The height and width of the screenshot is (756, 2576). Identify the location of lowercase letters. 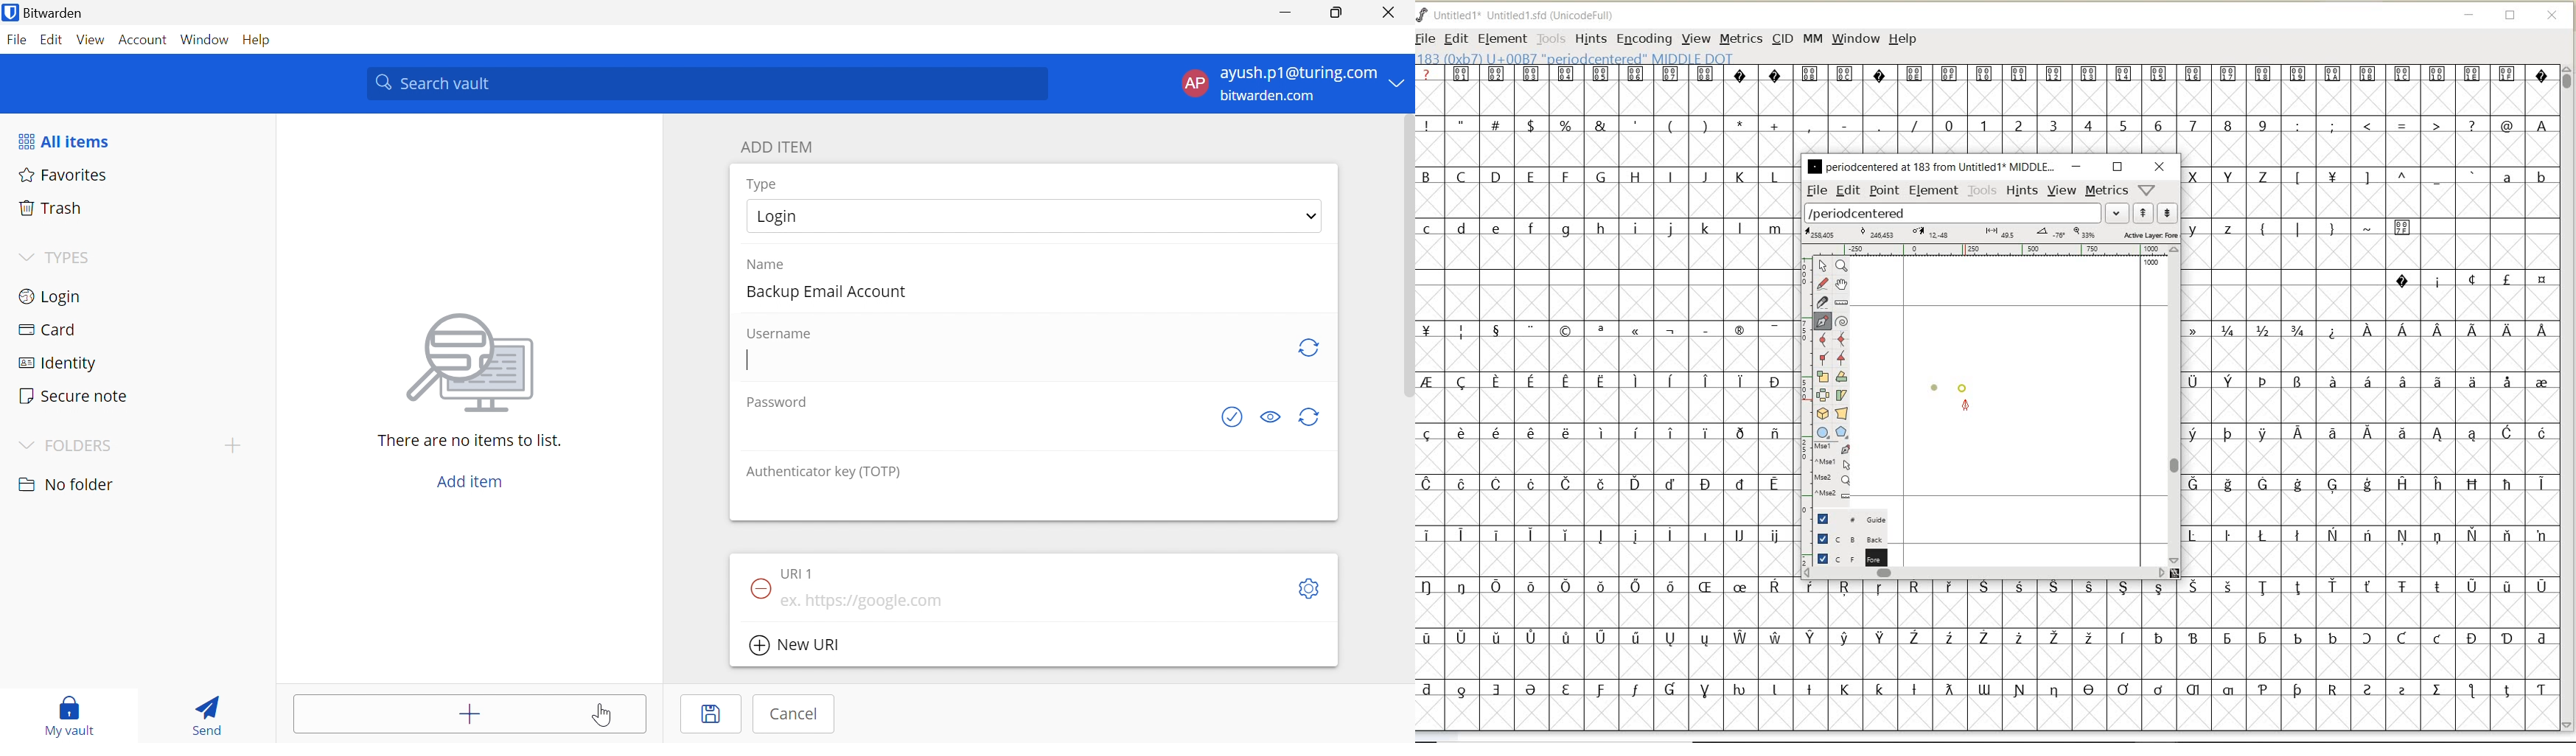
(1604, 229).